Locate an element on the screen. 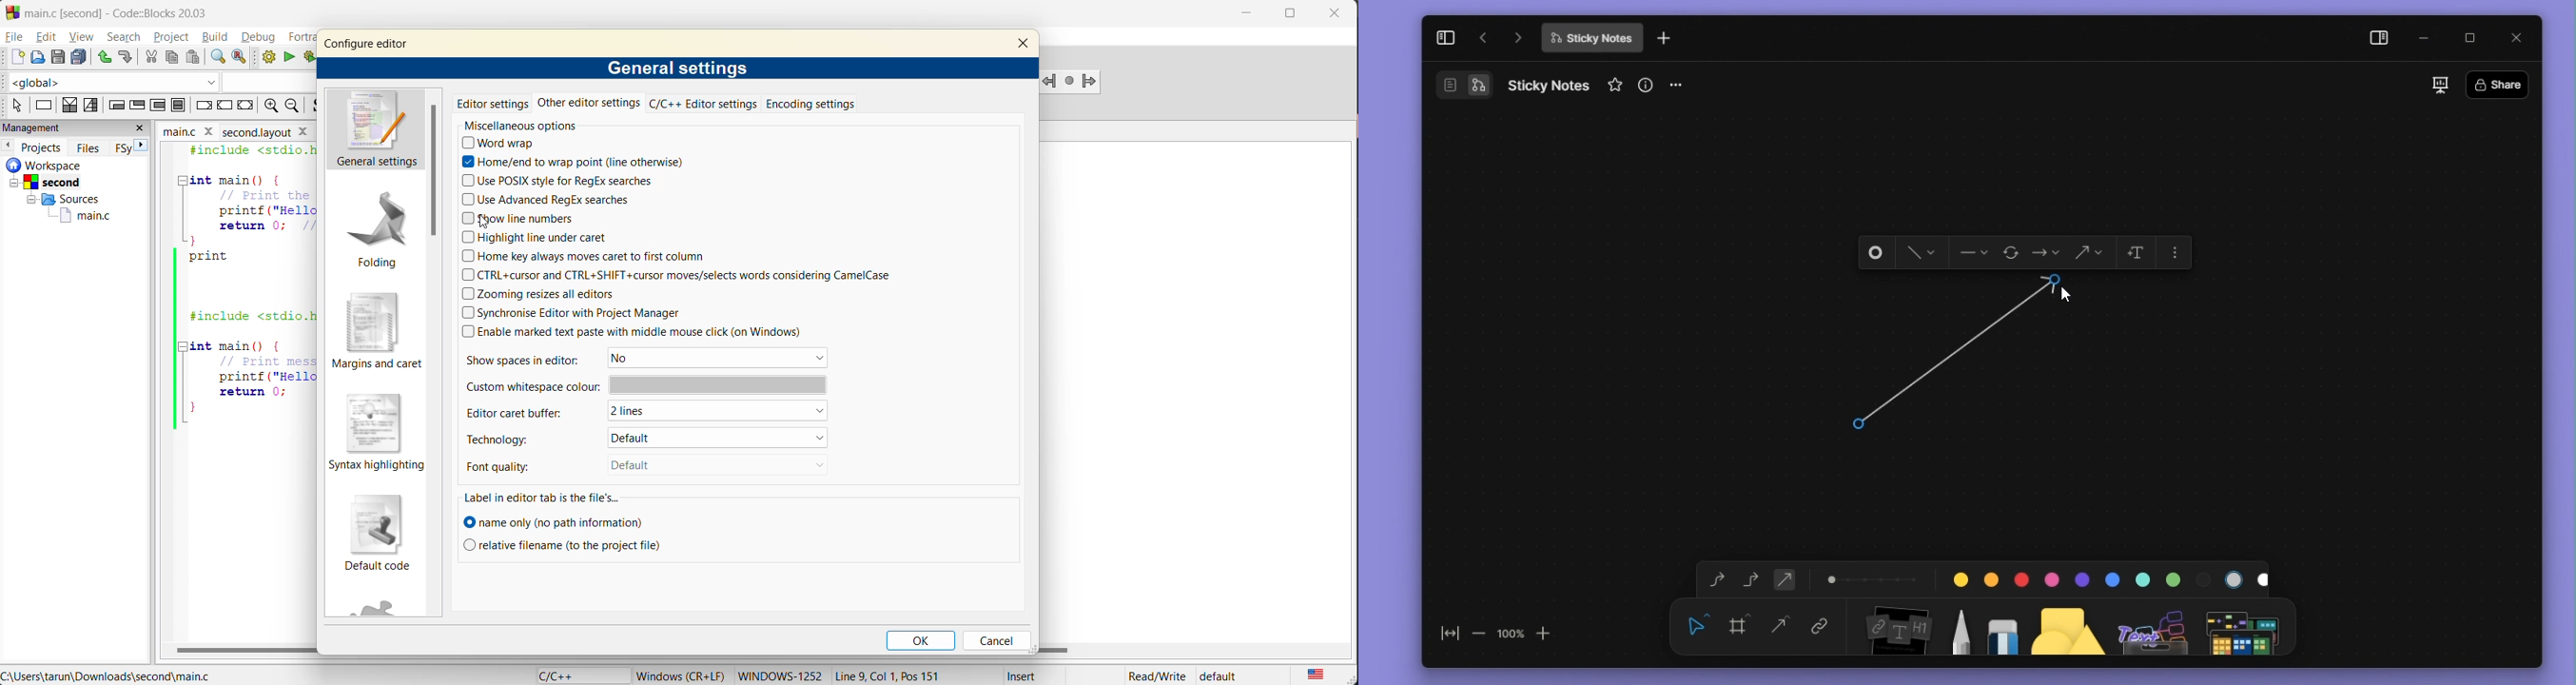  configure editor is located at coordinates (367, 44).